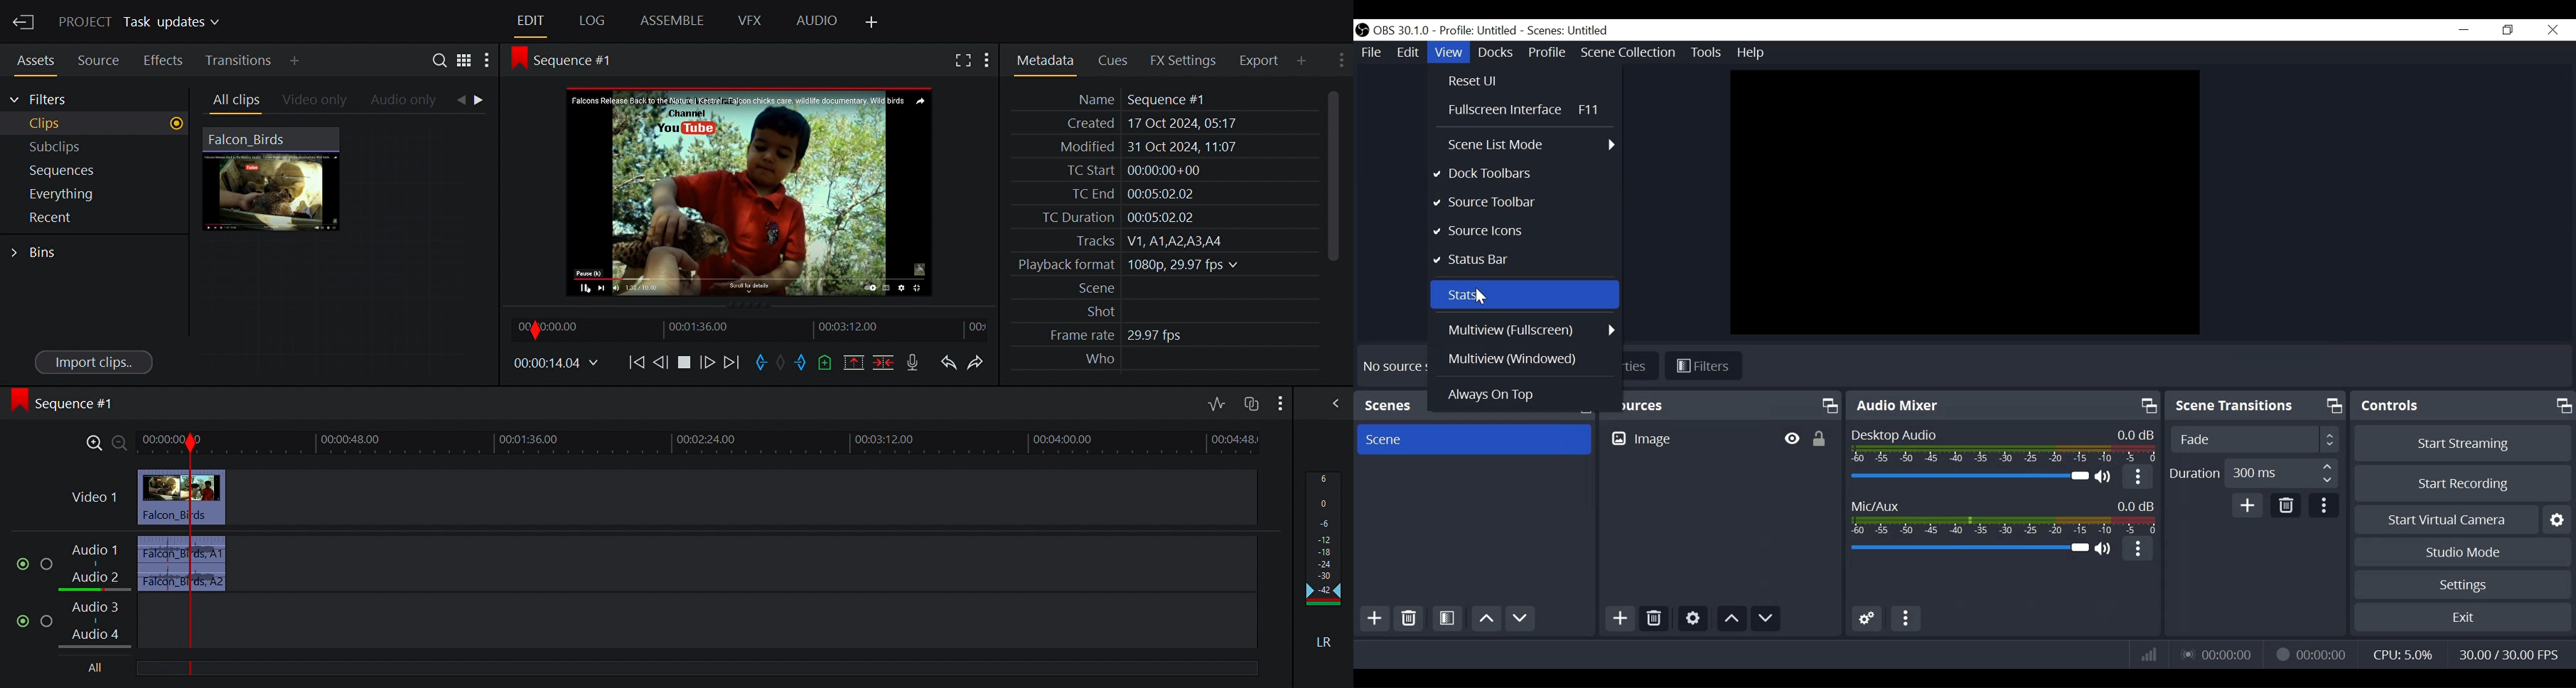 This screenshot has height=700, width=2576. I want to click on OBS Studio Desktop Icon, so click(1364, 31).